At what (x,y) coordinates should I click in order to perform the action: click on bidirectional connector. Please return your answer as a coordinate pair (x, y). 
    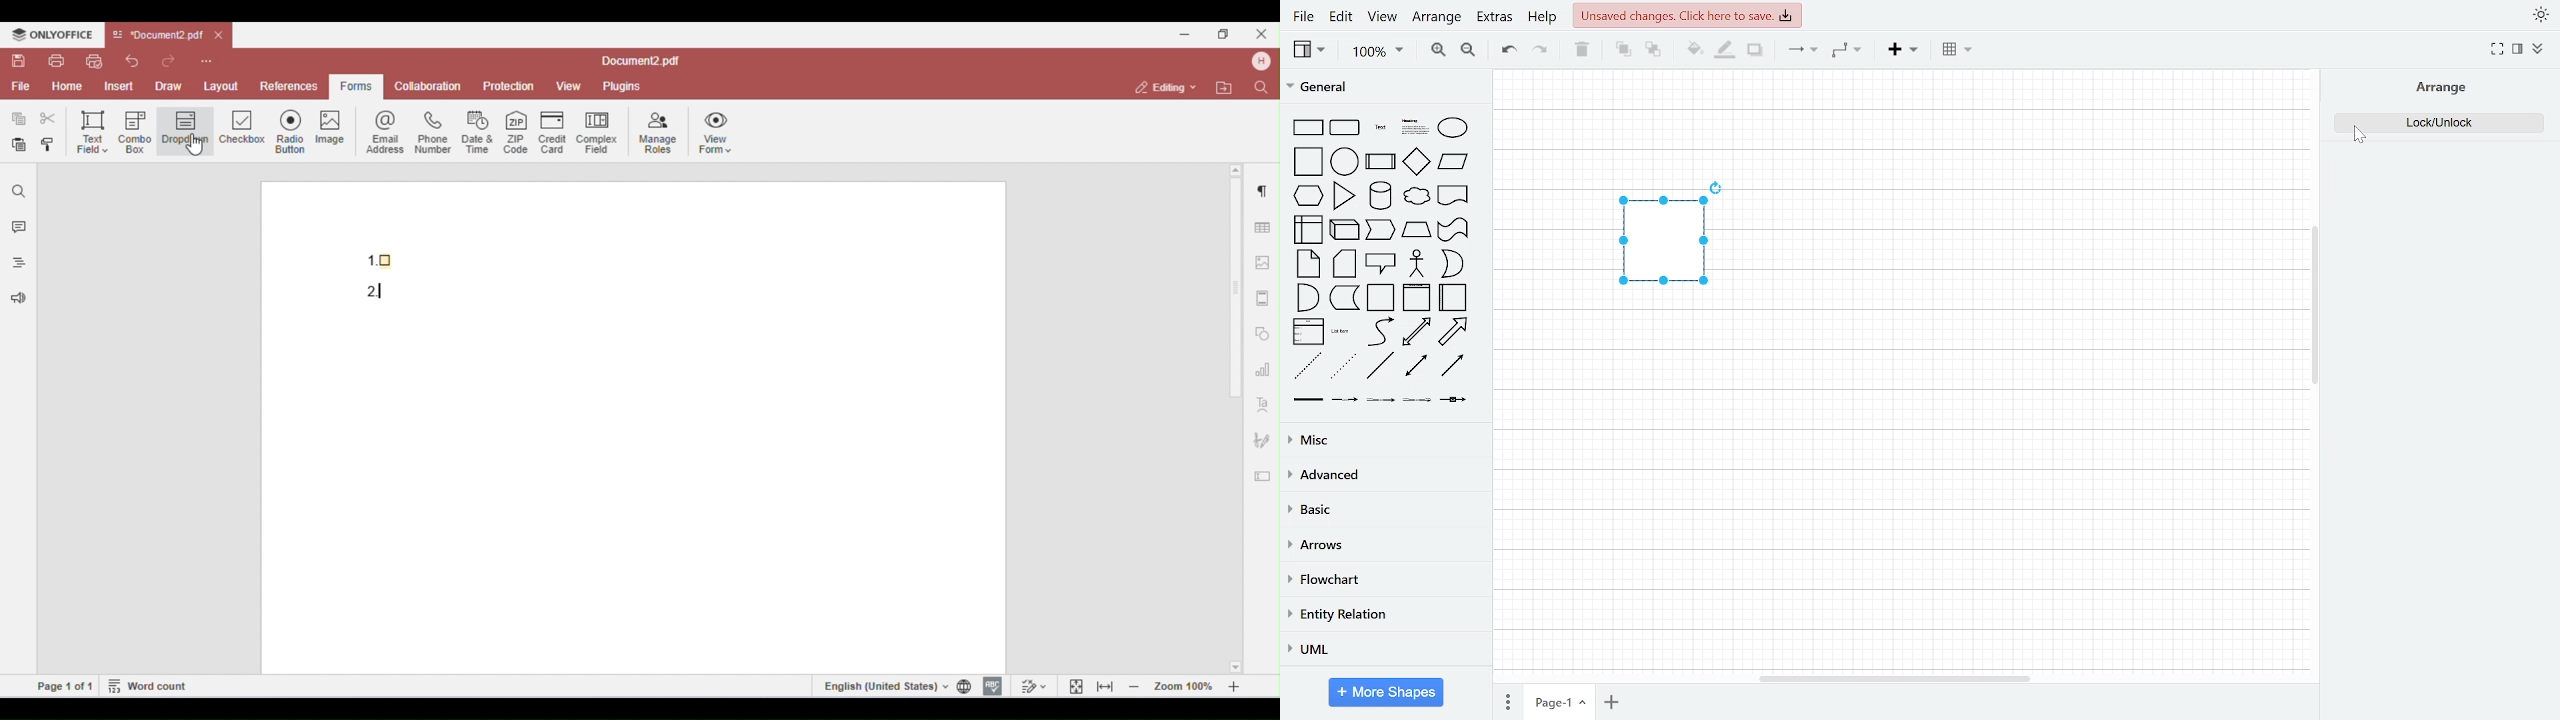
    Looking at the image, I should click on (1417, 366).